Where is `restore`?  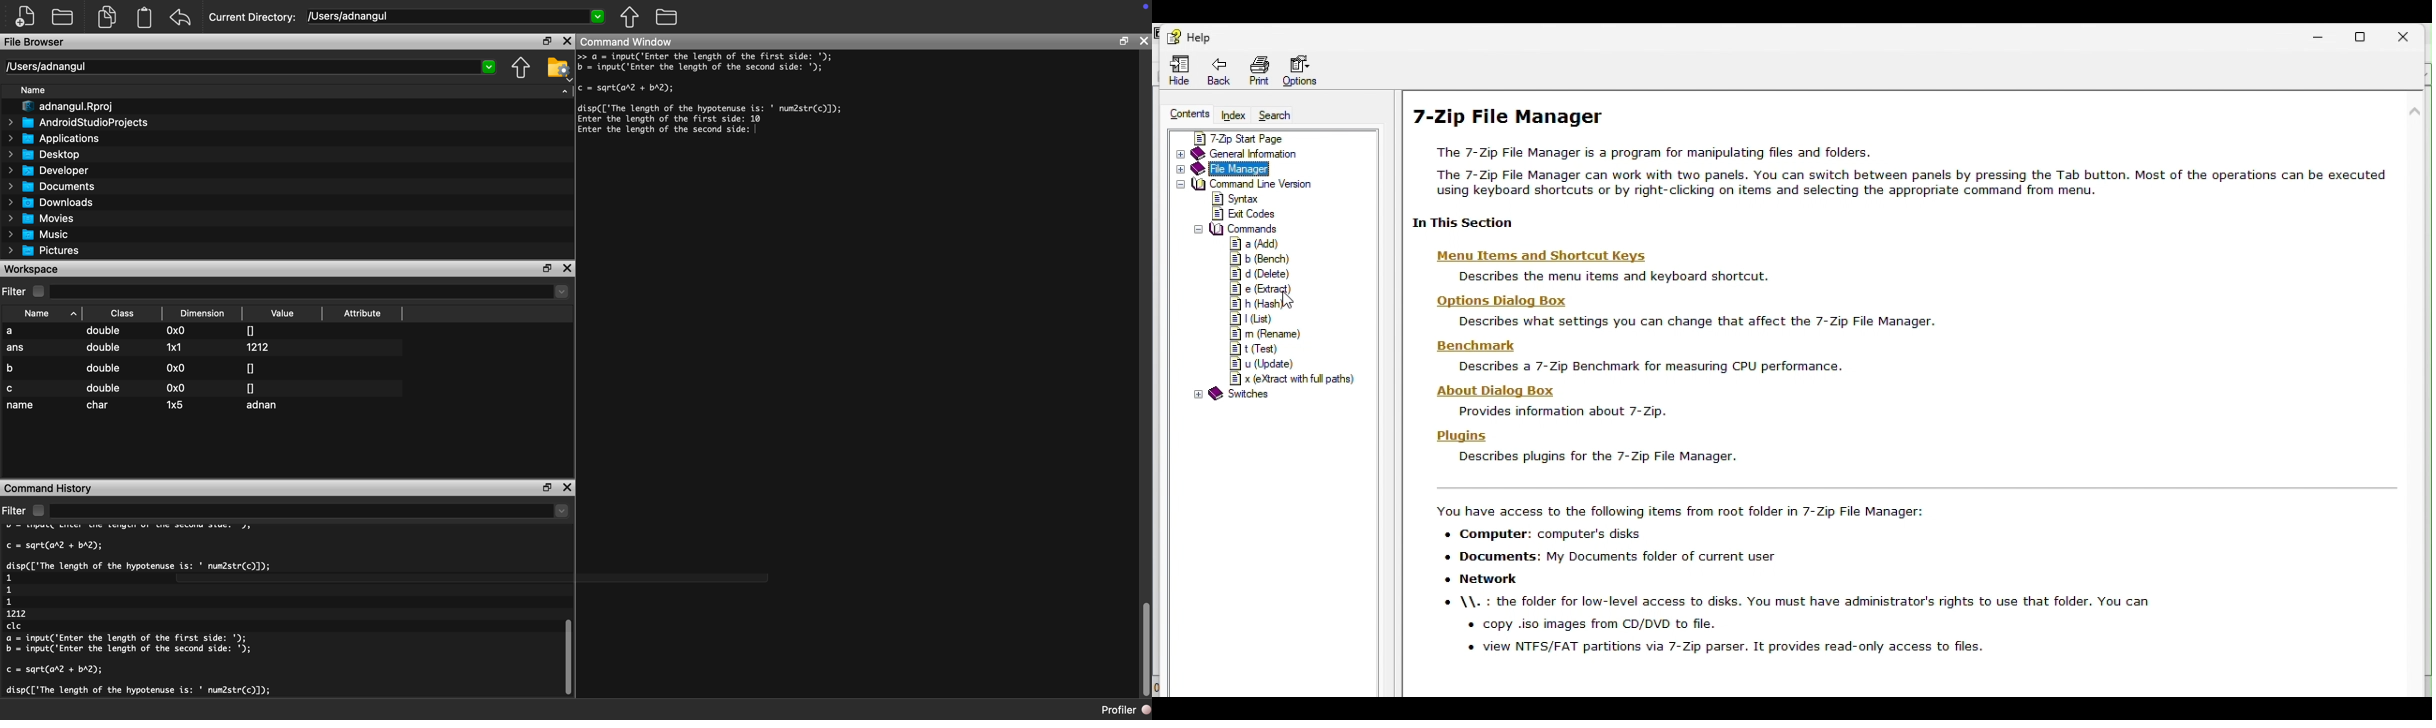 restore is located at coordinates (2367, 34).